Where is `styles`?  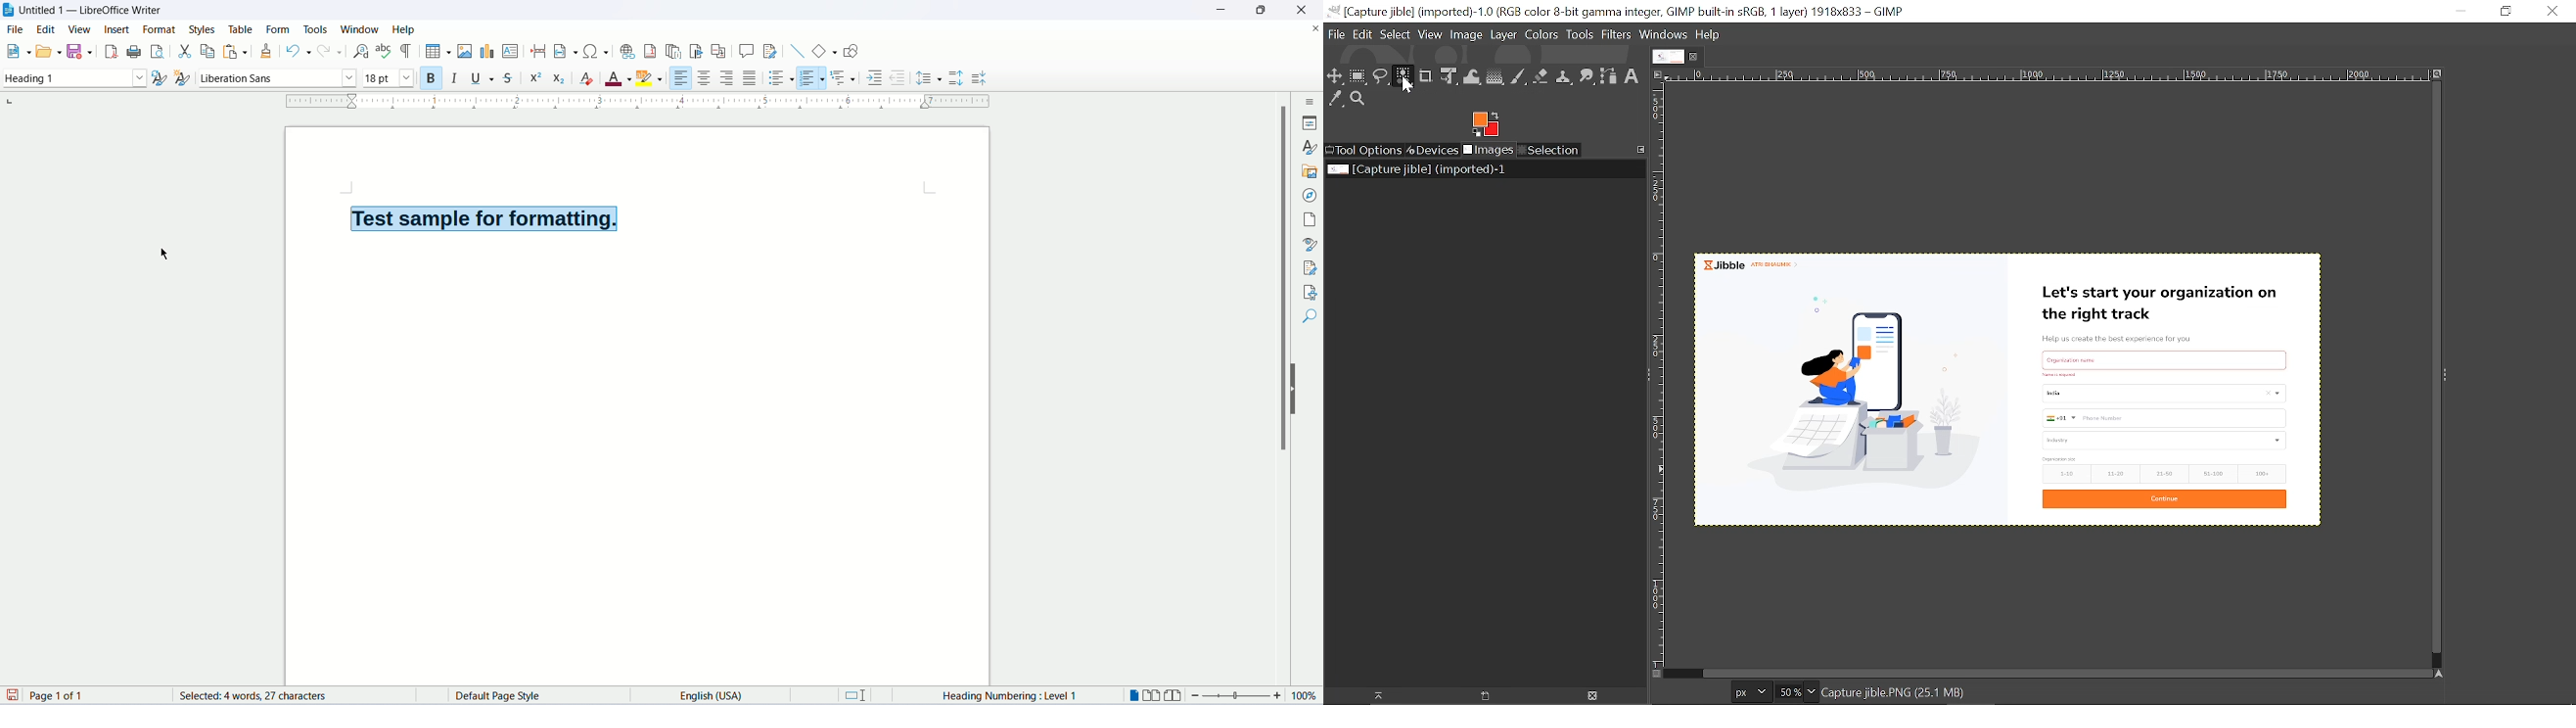
styles is located at coordinates (204, 27).